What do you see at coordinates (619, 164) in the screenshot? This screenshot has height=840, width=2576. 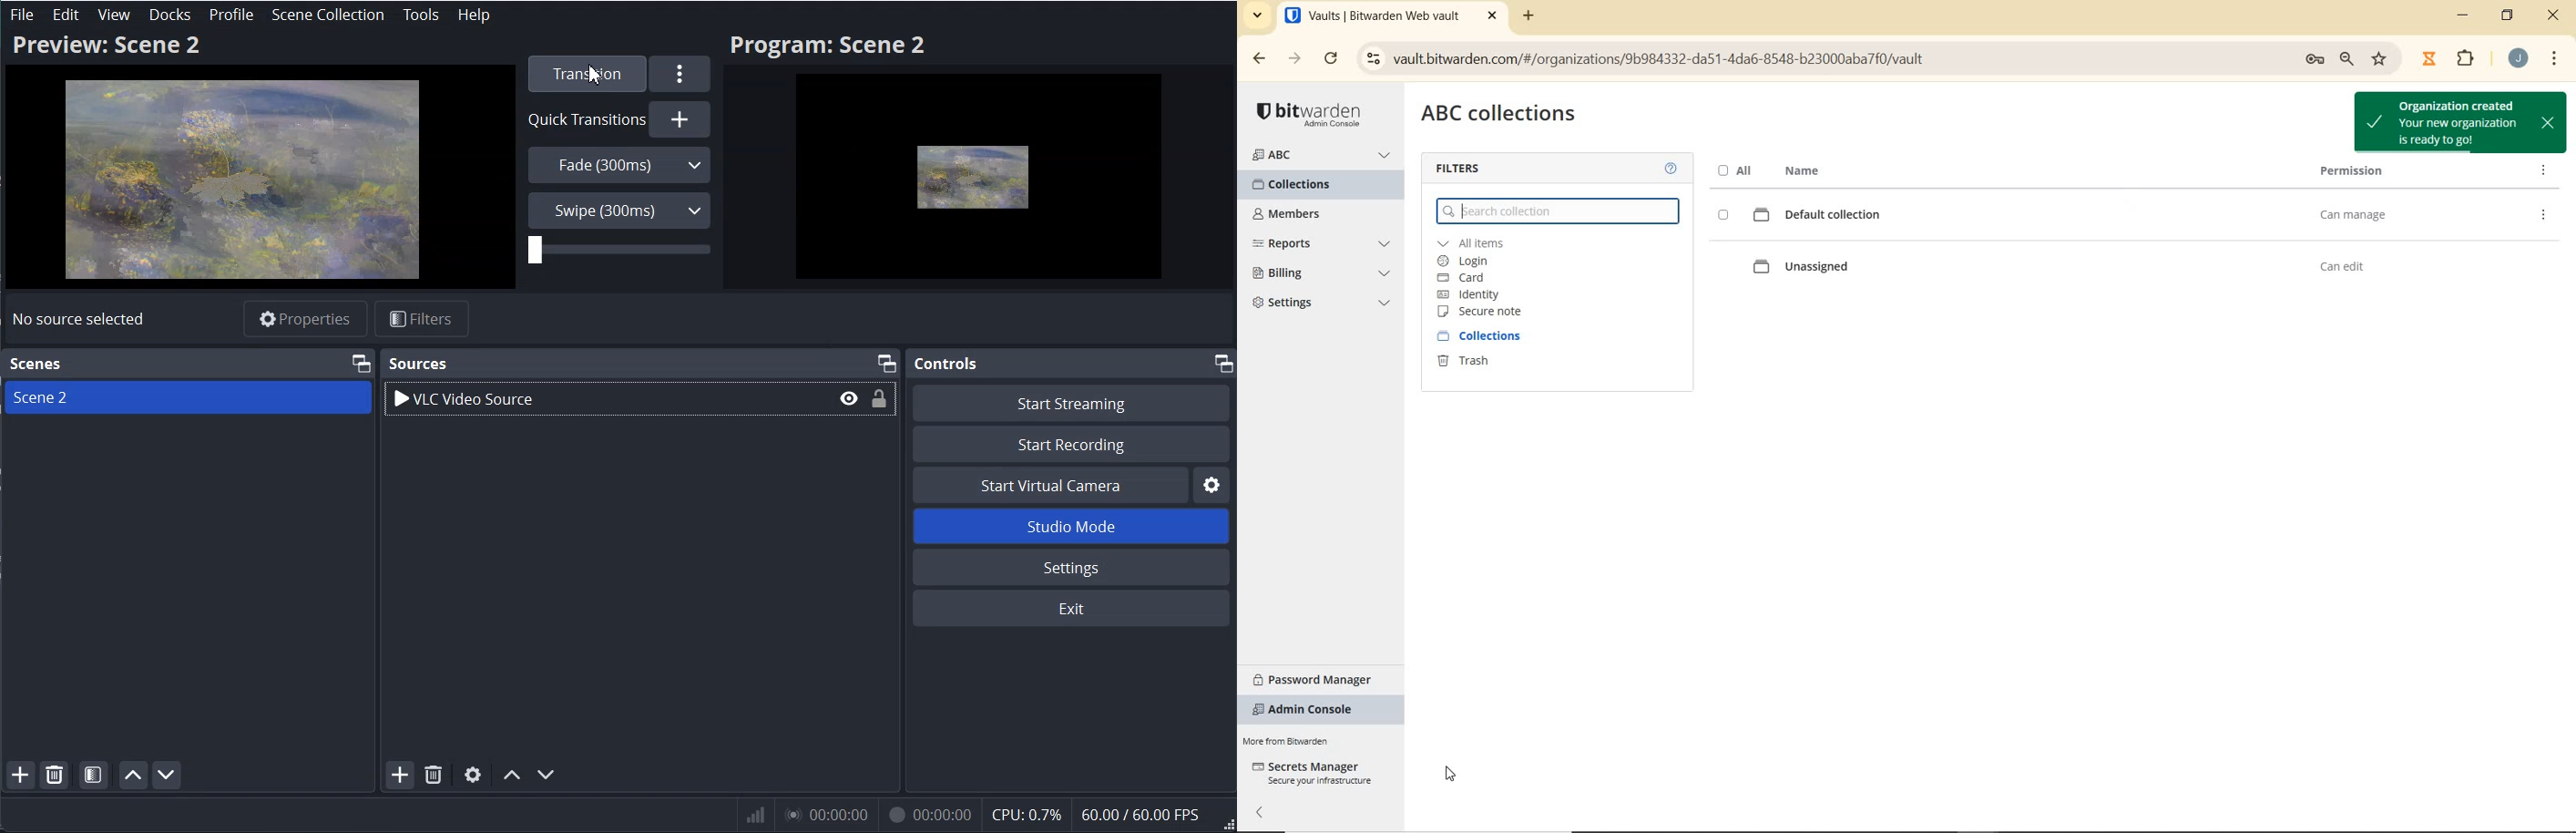 I see `Fade` at bounding box center [619, 164].